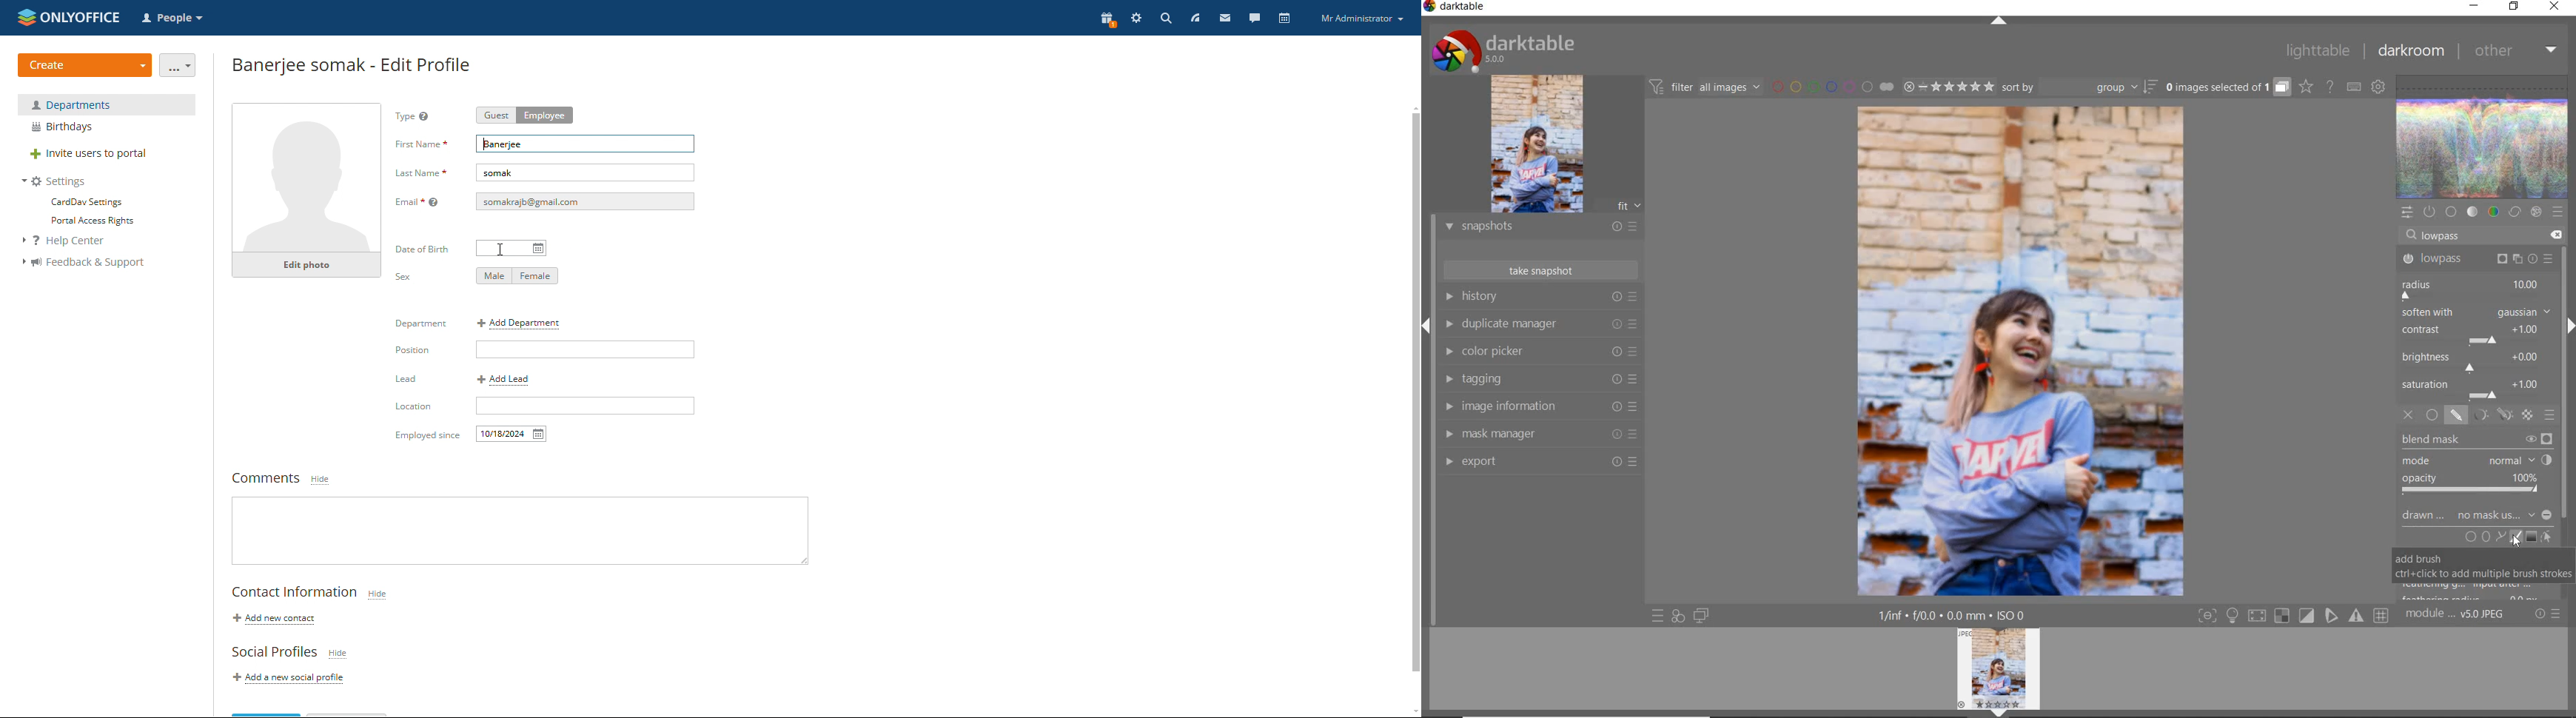 The height and width of the screenshot is (728, 2576). Describe the element at coordinates (423, 436) in the screenshot. I see `` at that location.